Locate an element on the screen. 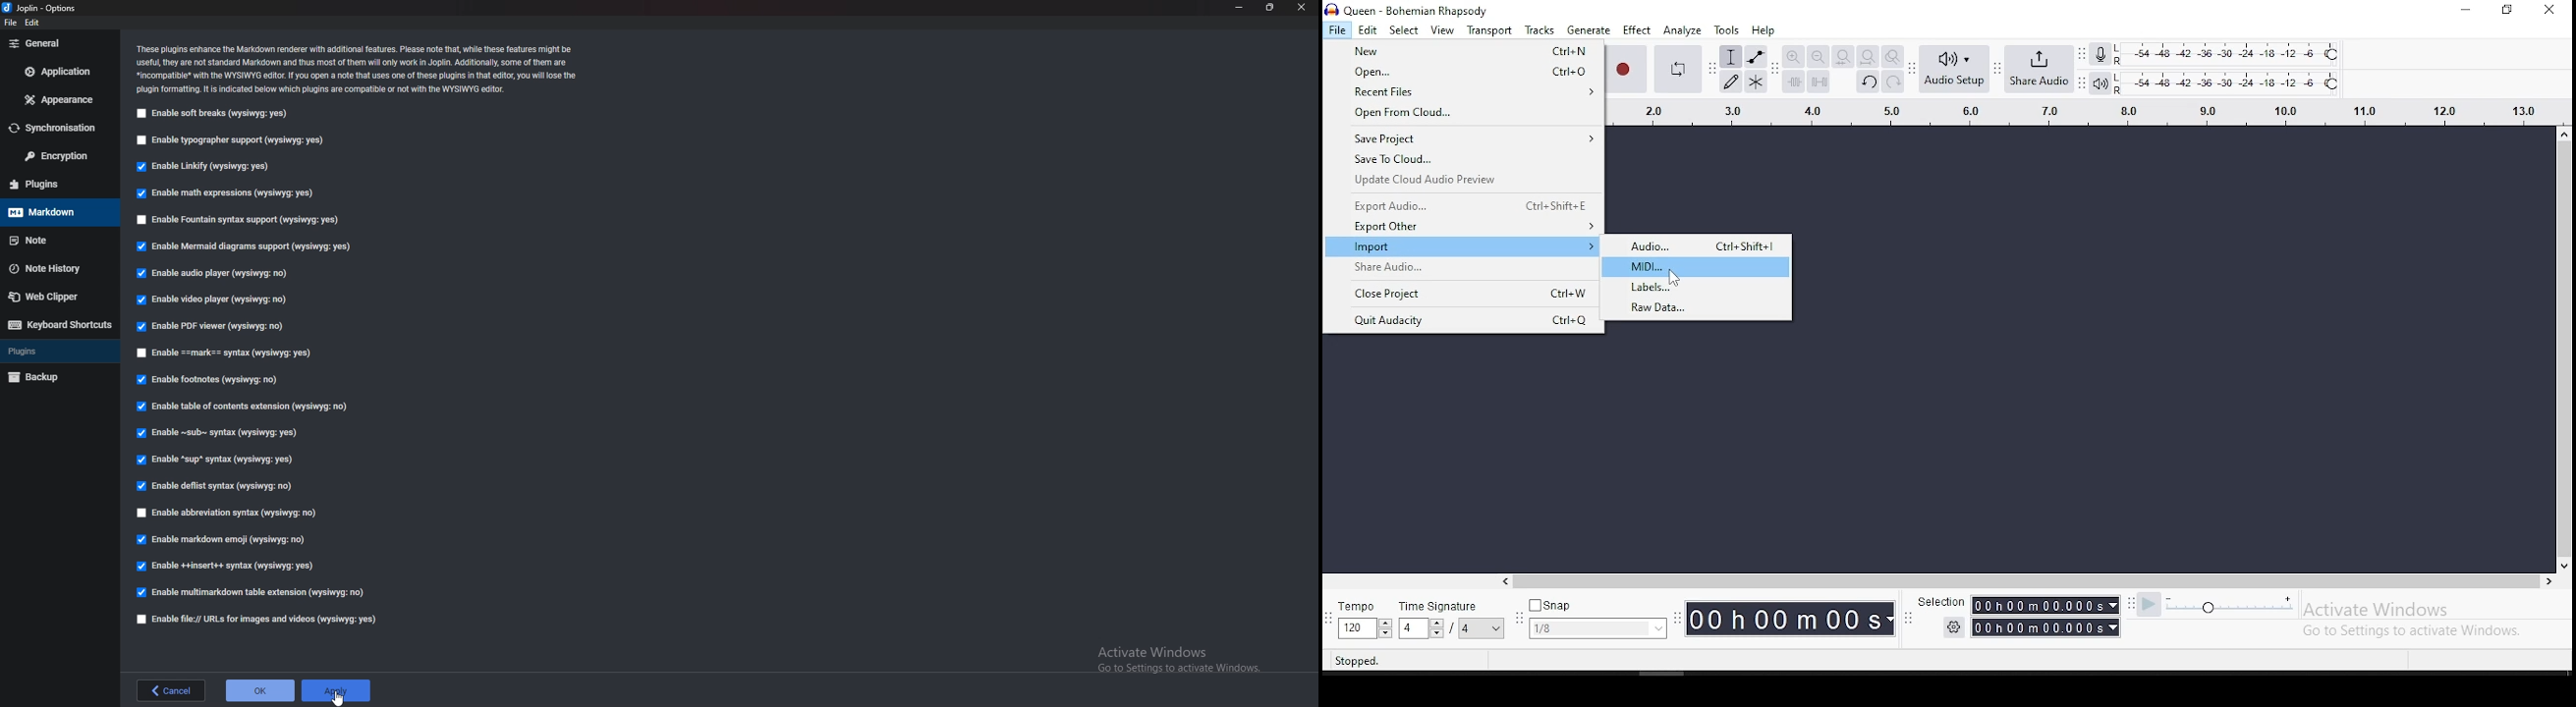  generate is located at coordinates (1589, 30).